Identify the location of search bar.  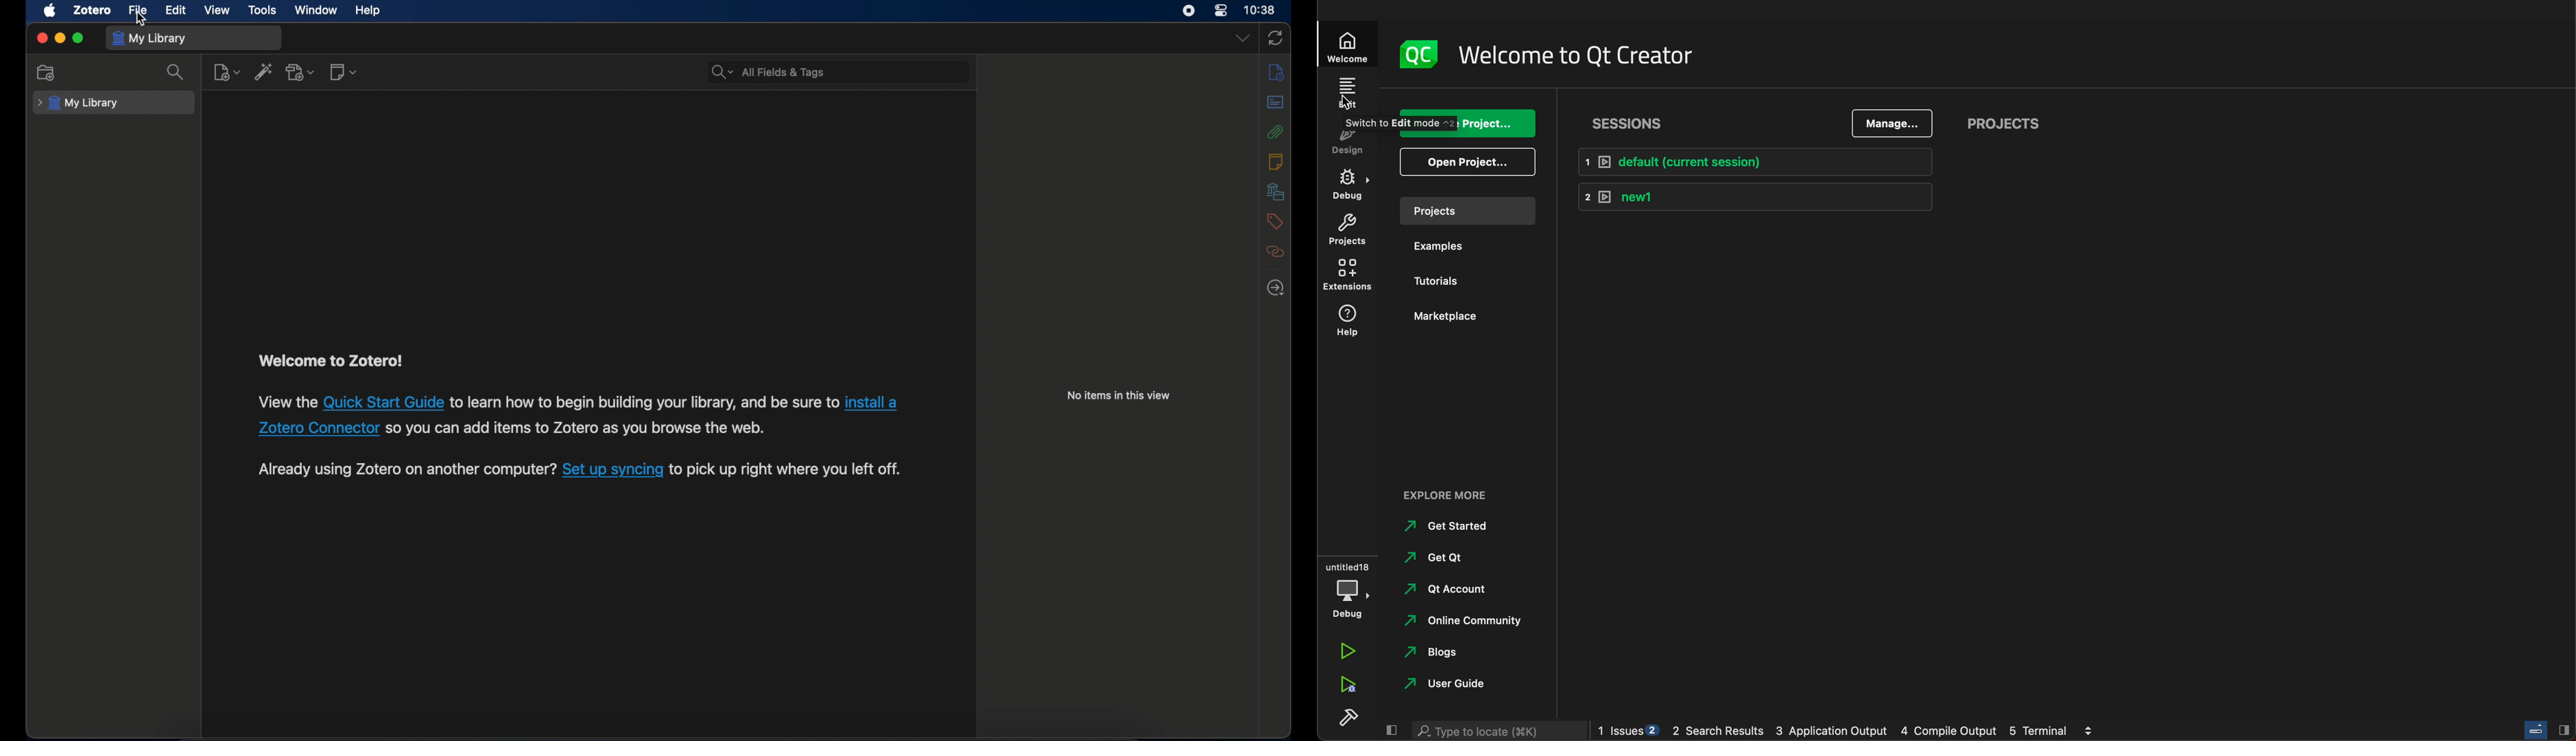
(833, 72).